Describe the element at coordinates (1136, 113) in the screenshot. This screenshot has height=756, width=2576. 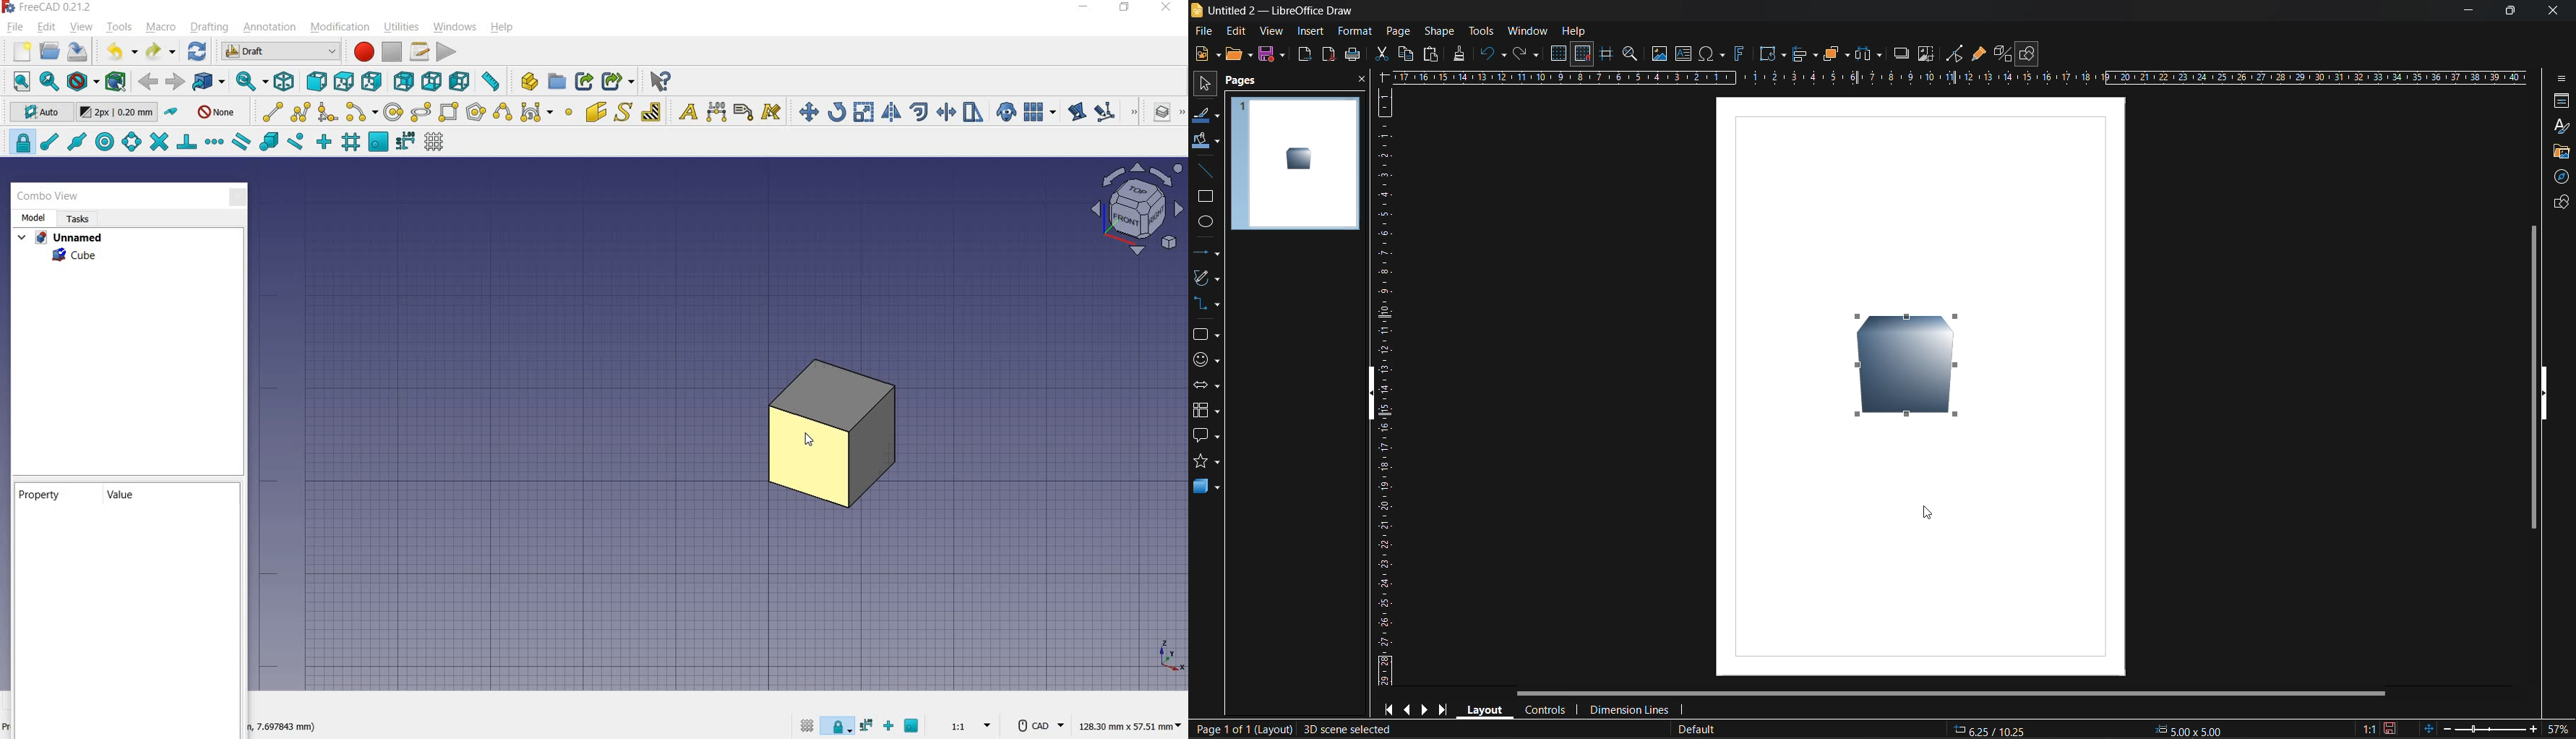
I see `draft modification tools` at that location.